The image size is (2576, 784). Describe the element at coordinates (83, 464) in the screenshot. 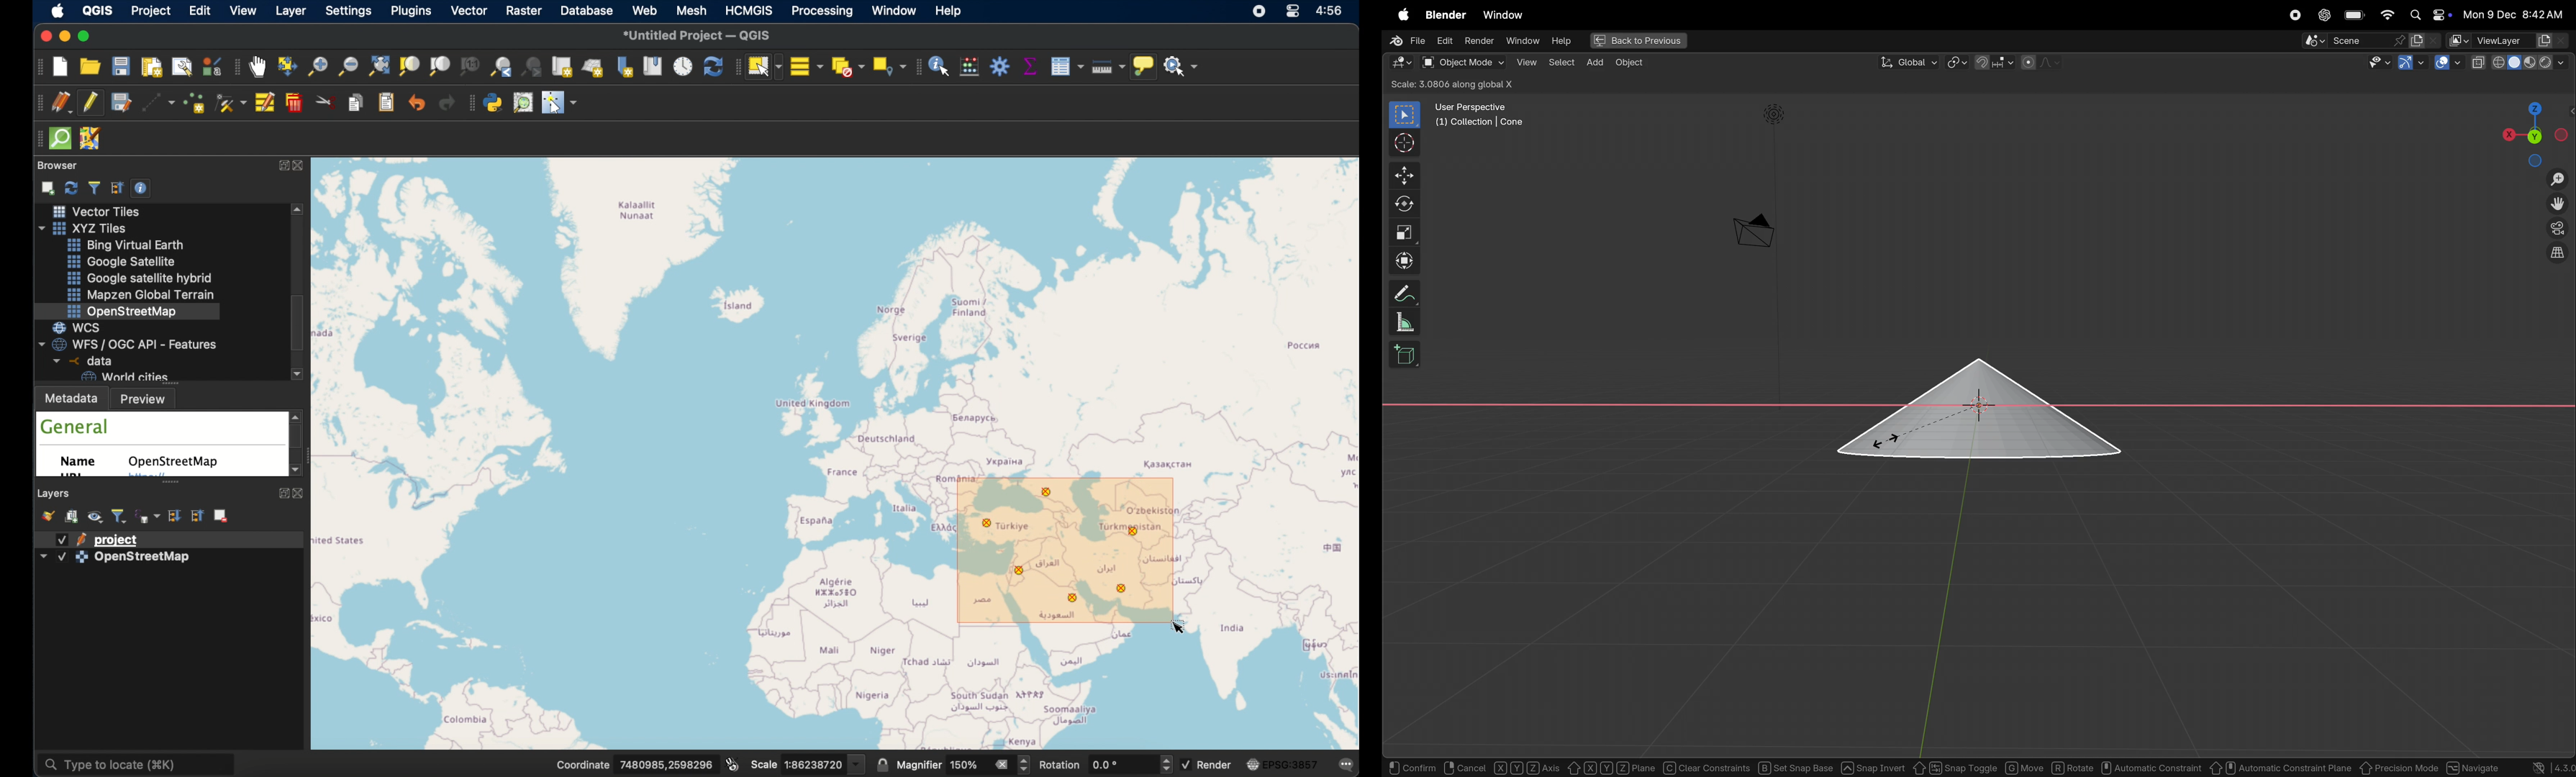

I see `name` at that location.